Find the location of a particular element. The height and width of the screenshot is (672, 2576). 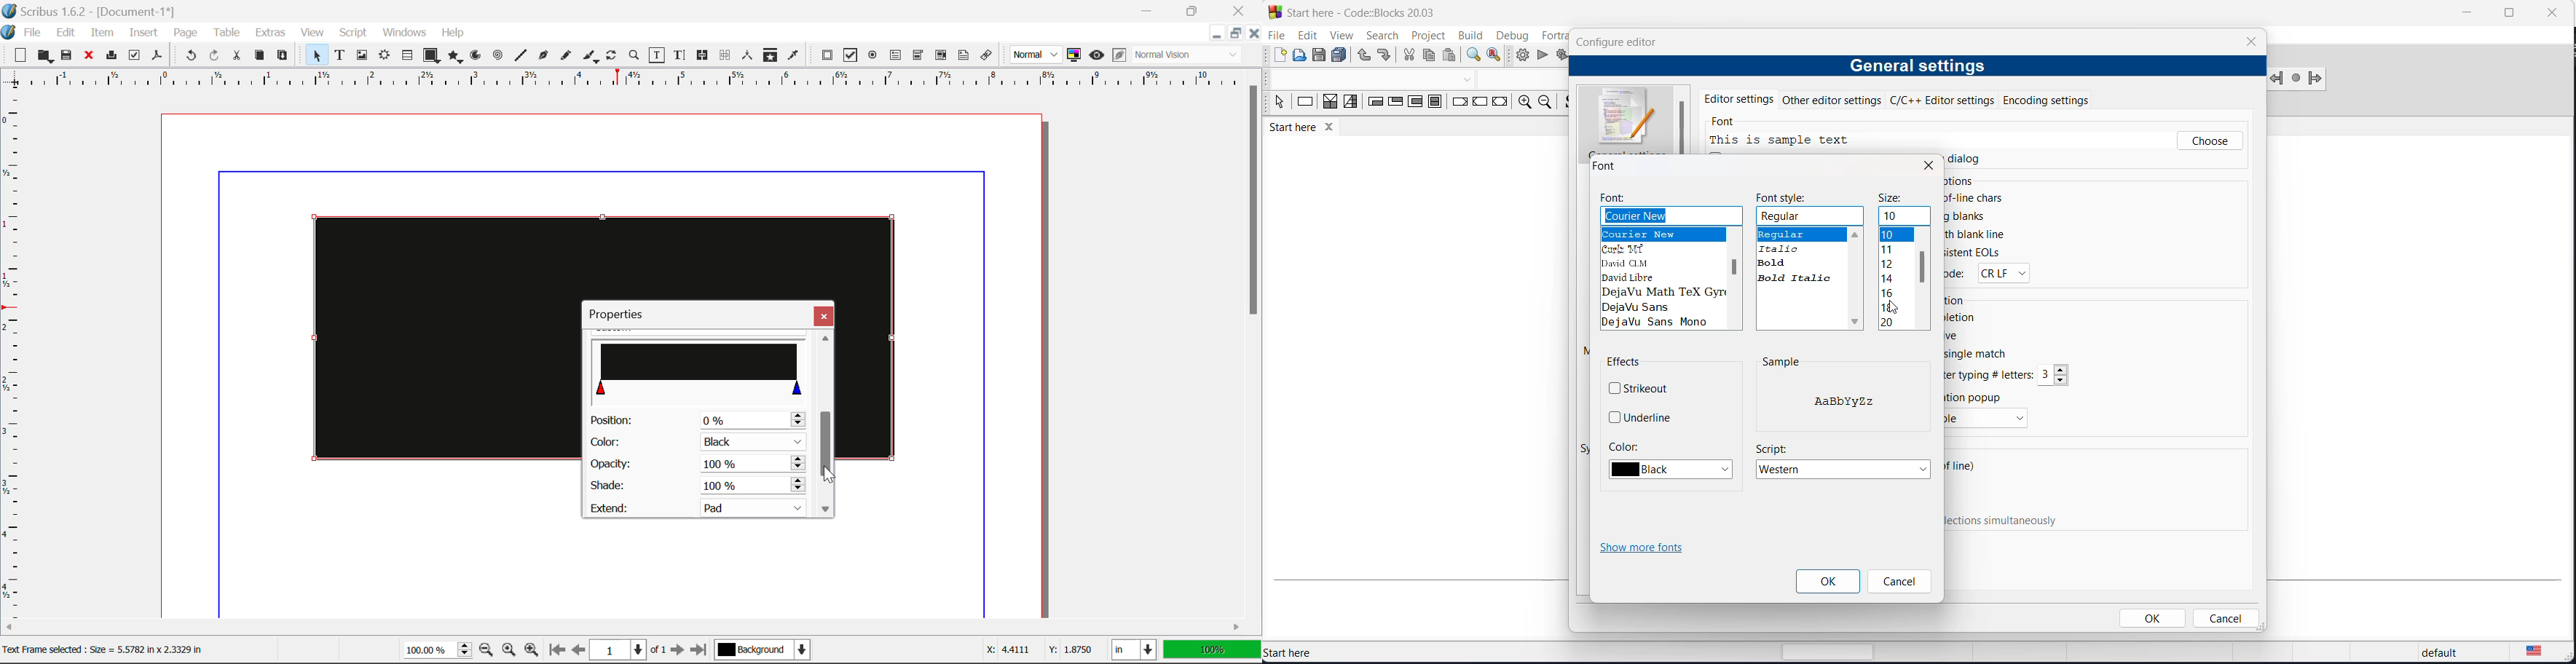

Zoom In is located at coordinates (532, 652).